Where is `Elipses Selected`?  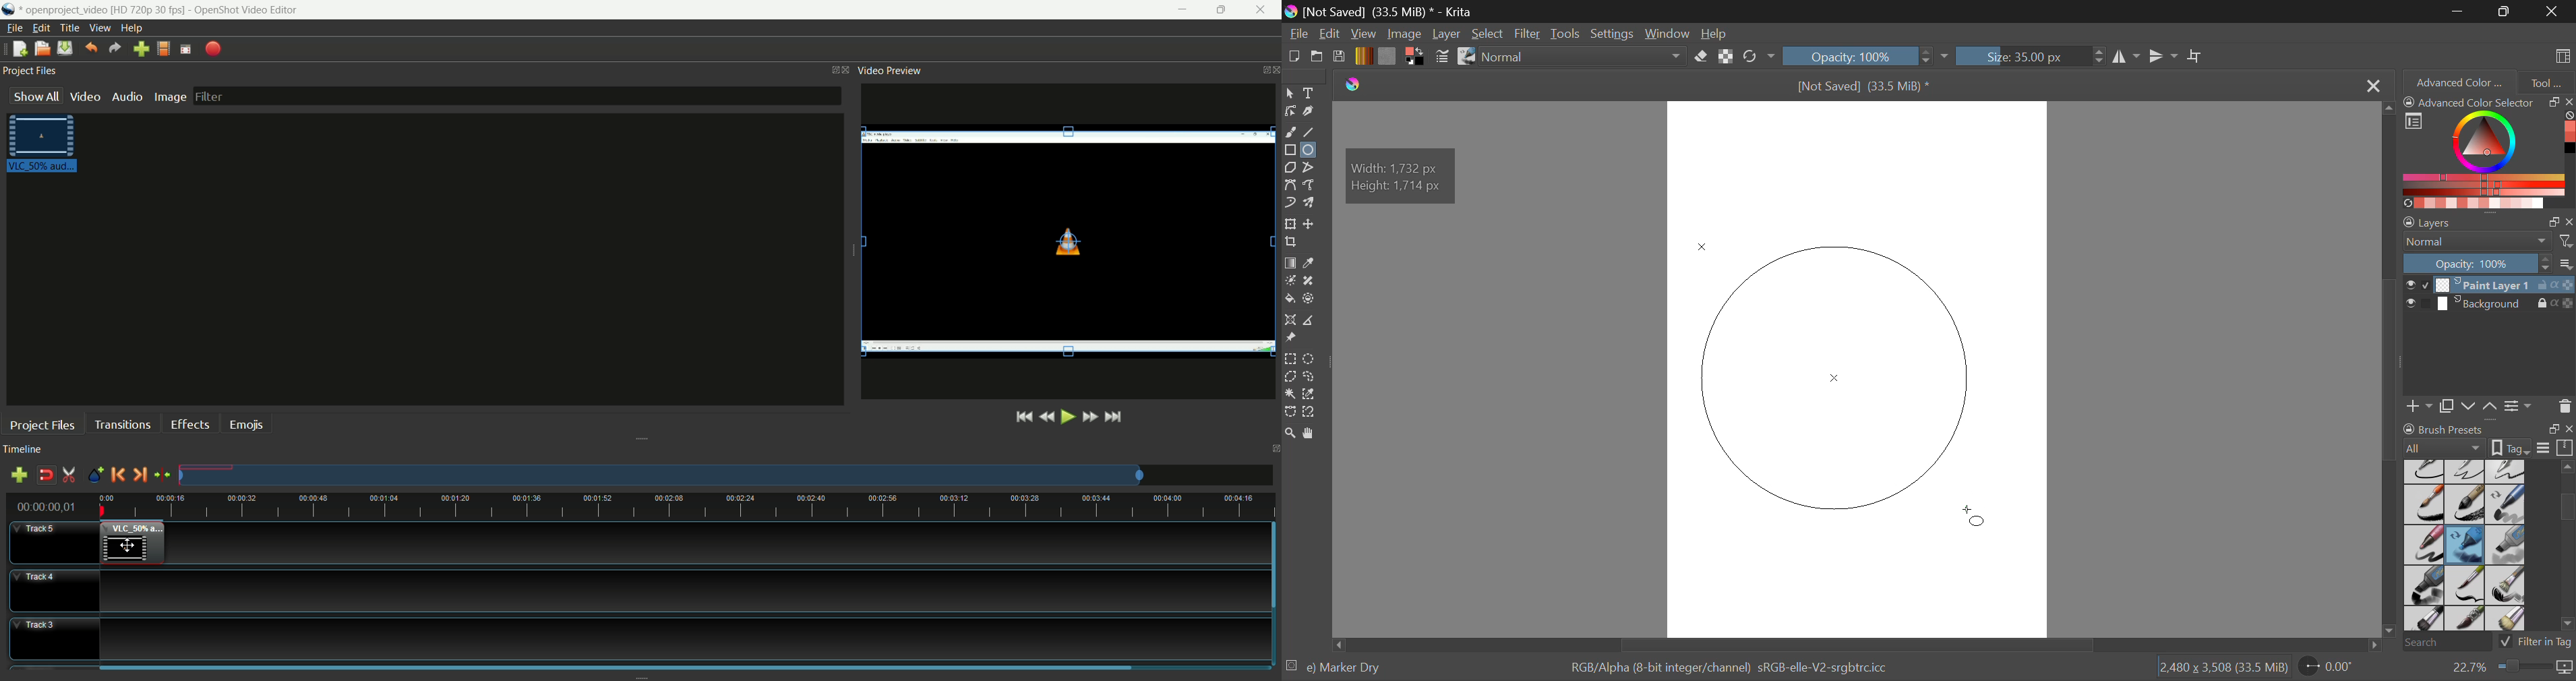 Elipses Selected is located at coordinates (1311, 149).